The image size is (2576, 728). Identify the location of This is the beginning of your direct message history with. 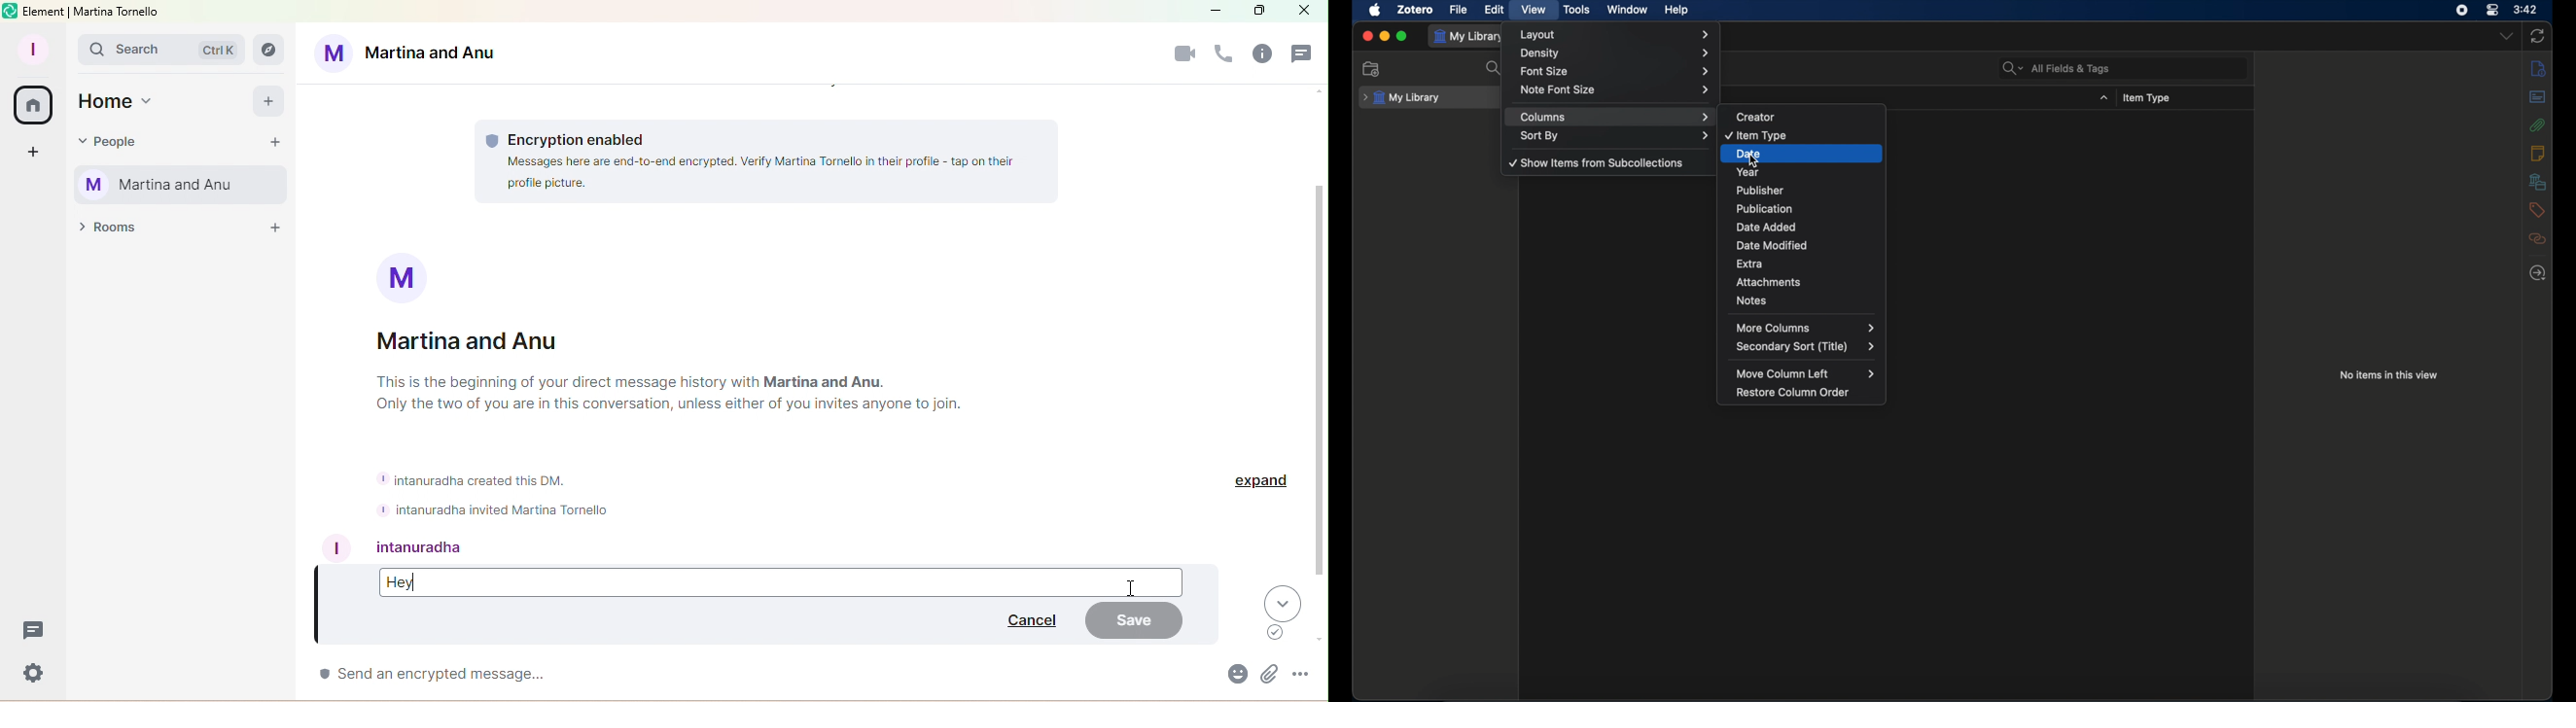
(568, 382).